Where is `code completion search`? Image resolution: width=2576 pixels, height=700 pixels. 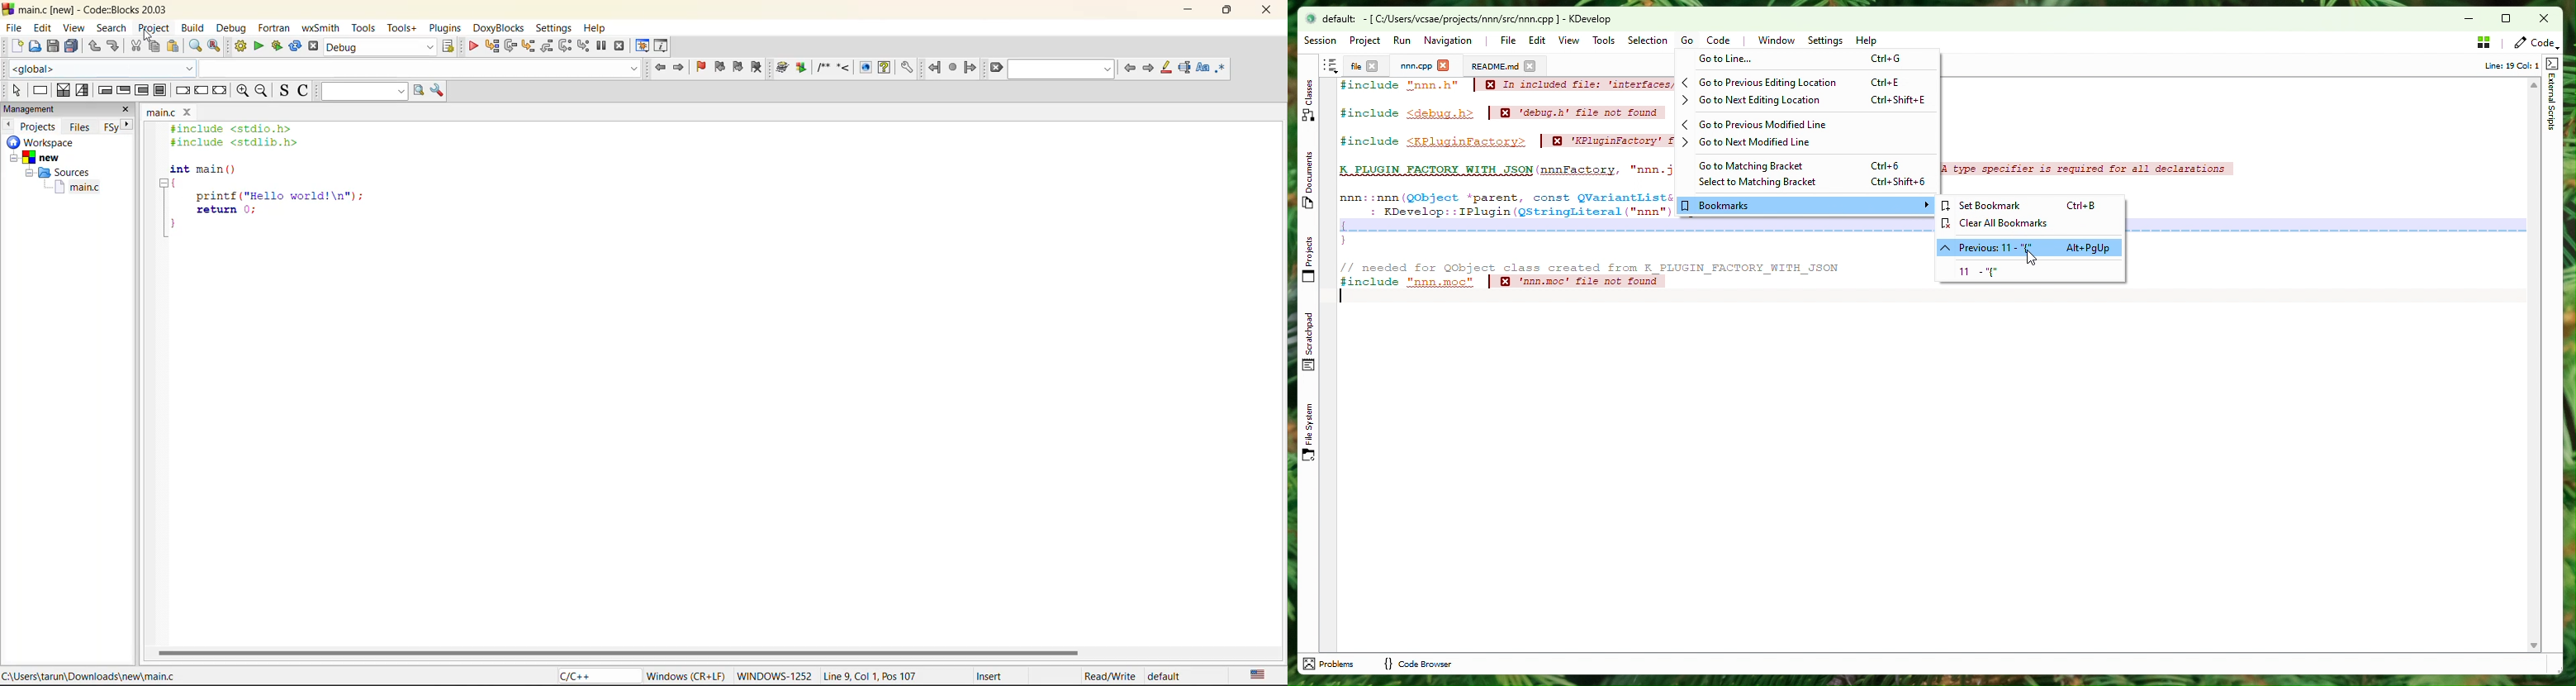 code completion search is located at coordinates (420, 67).